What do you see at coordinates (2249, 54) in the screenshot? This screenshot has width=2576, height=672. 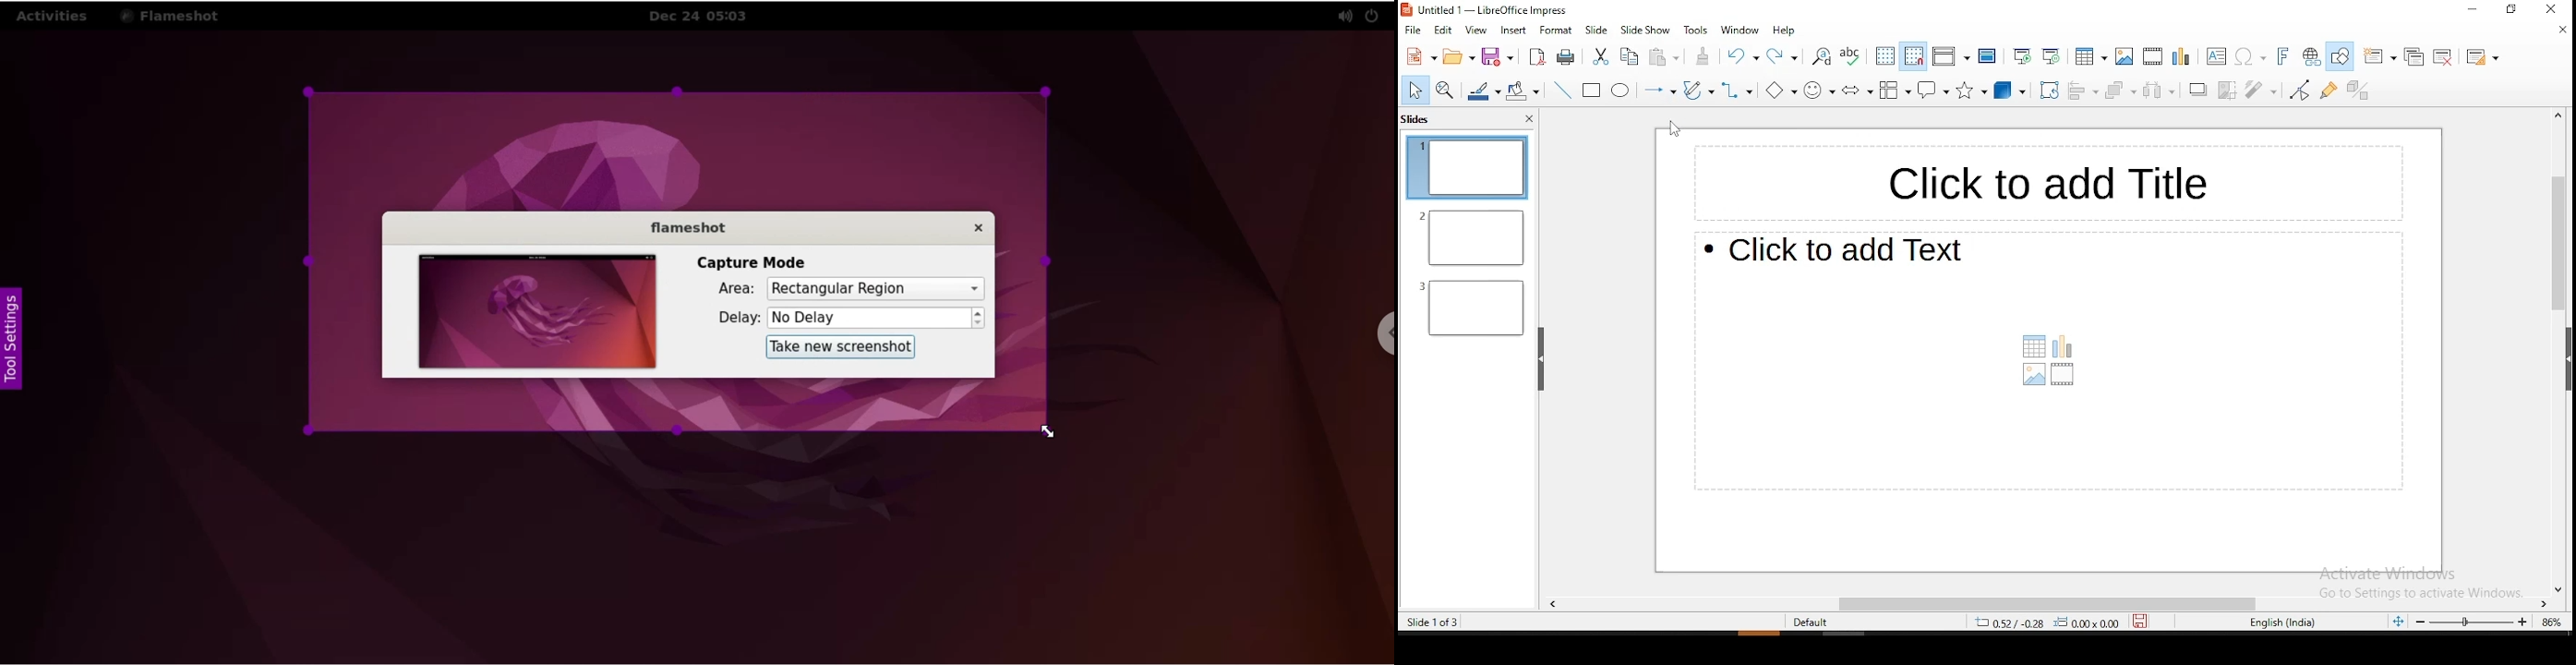 I see `insert special characters` at bounding box center [2249, 54].